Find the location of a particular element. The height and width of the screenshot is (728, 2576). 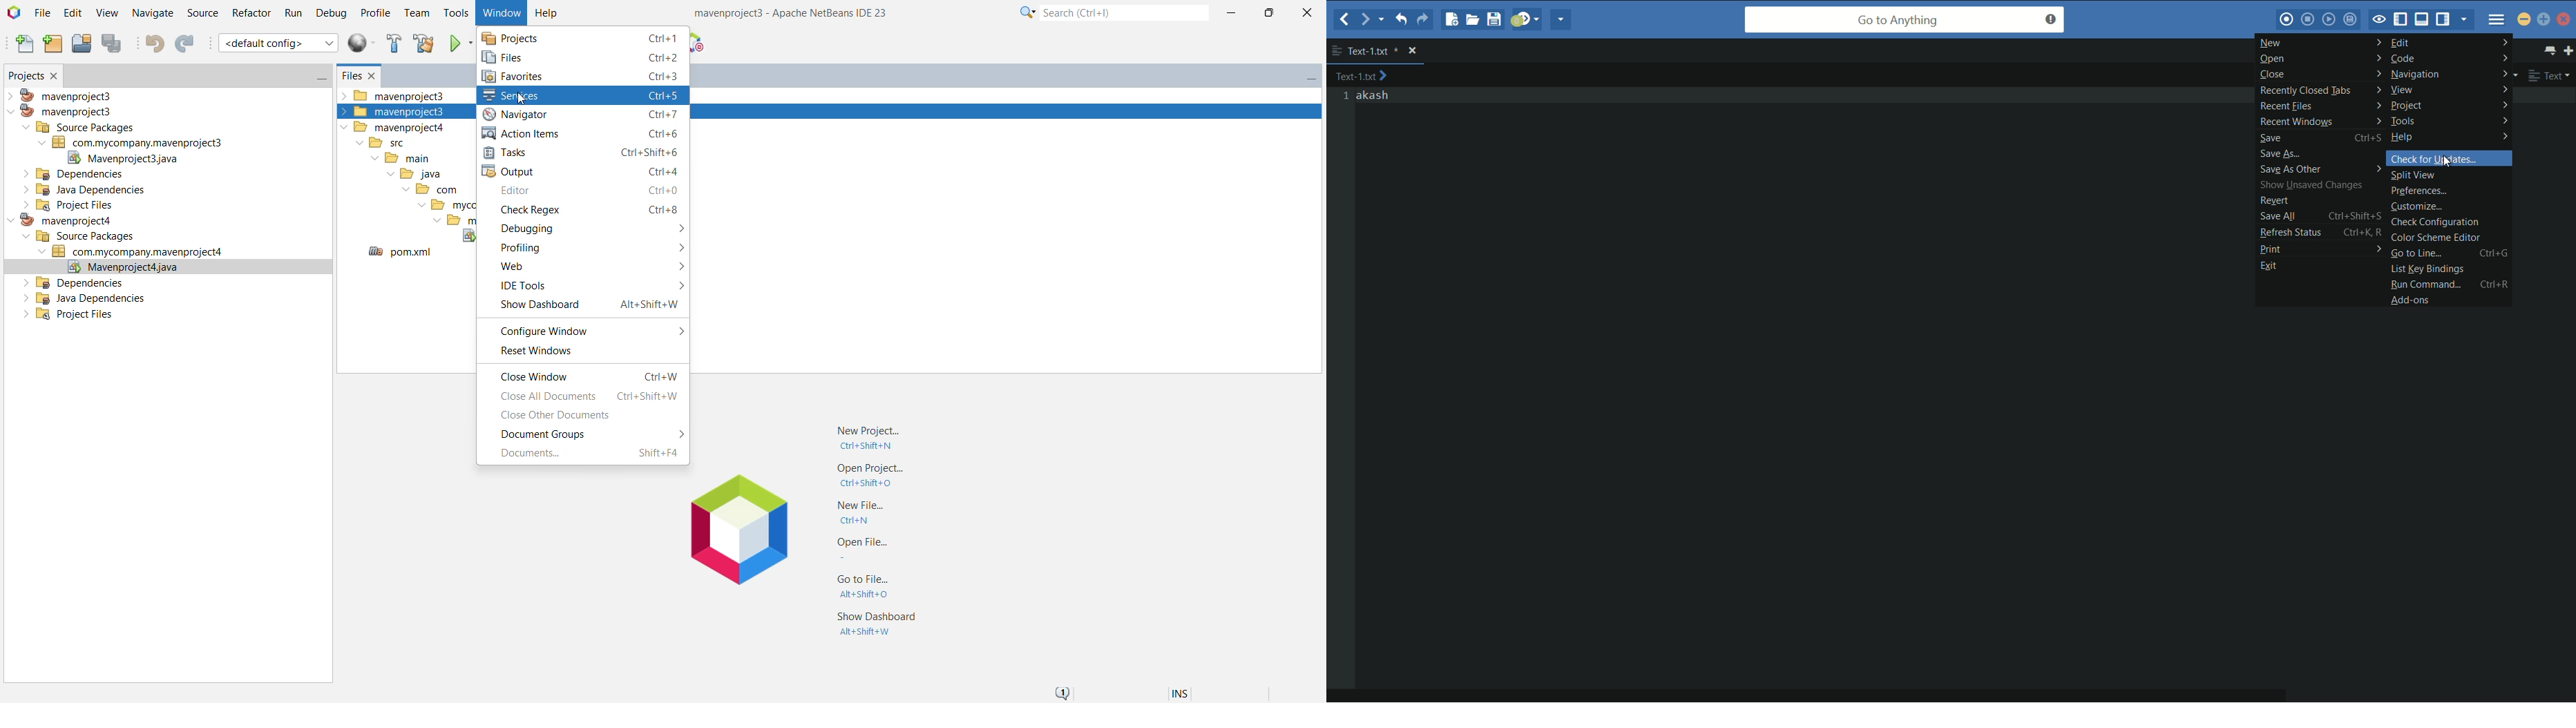

menu is located at coordinates (2497, 20).